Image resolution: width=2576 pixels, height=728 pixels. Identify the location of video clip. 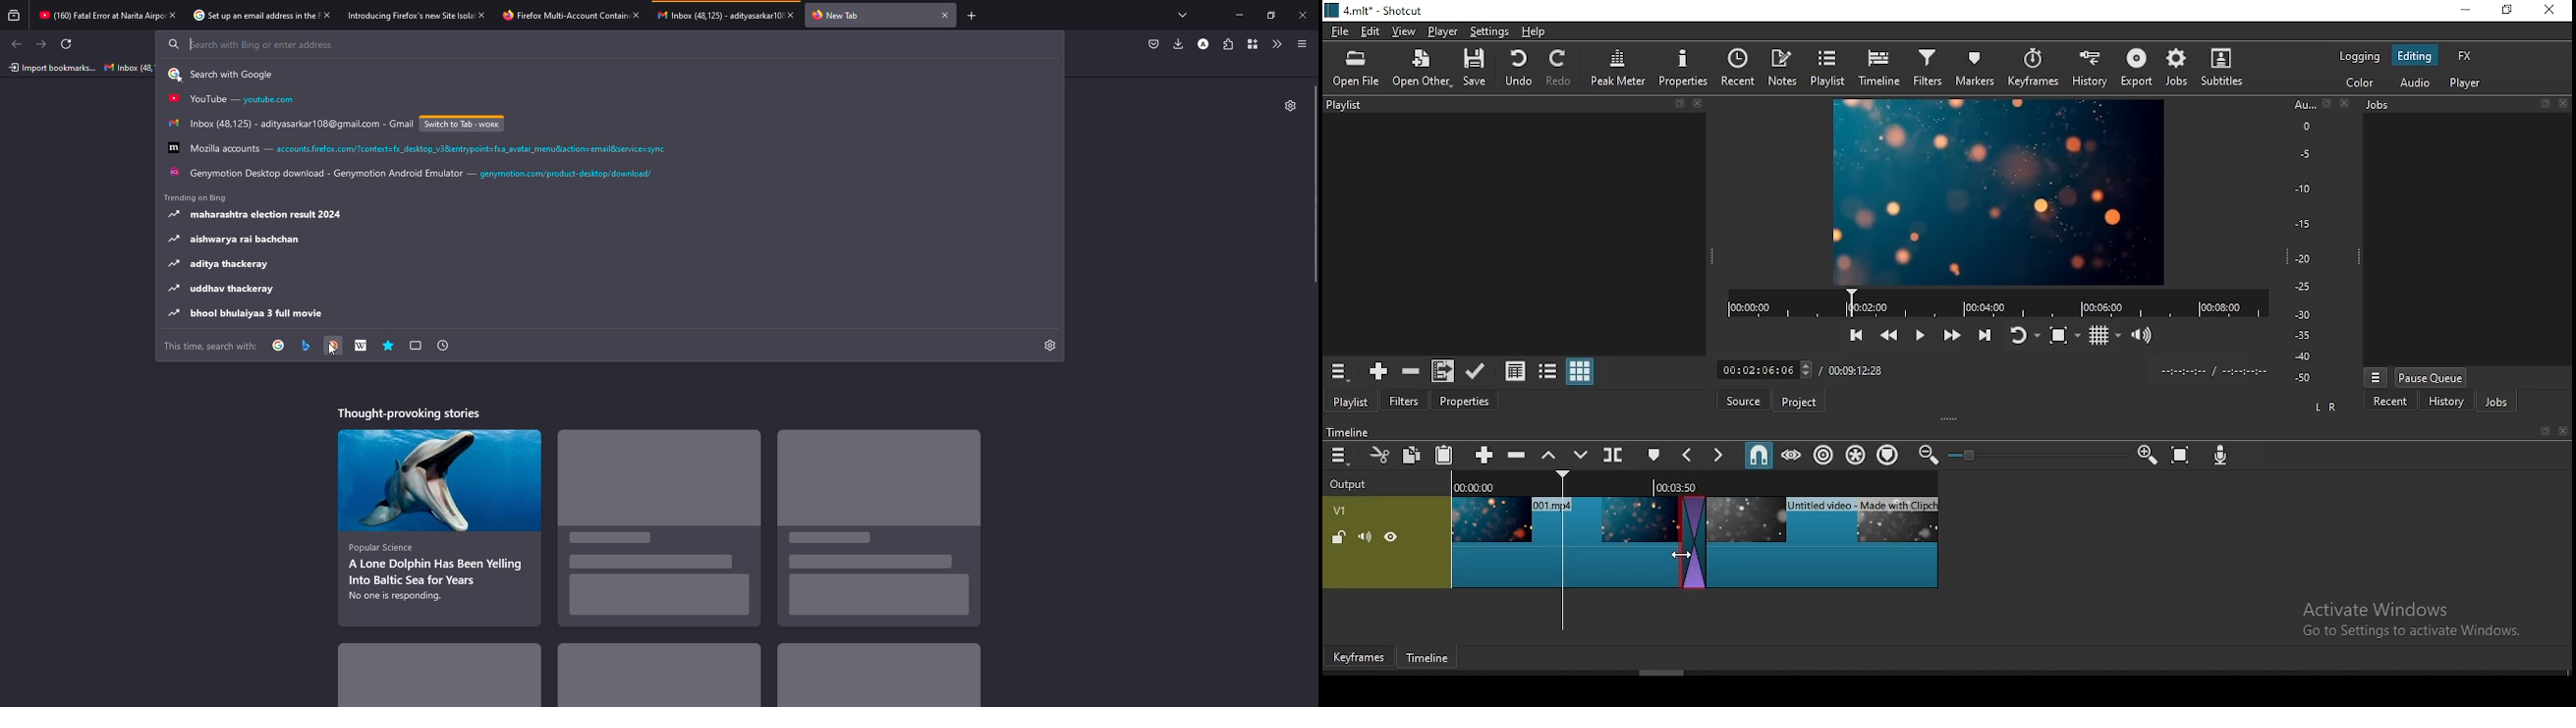
(1565, 540).